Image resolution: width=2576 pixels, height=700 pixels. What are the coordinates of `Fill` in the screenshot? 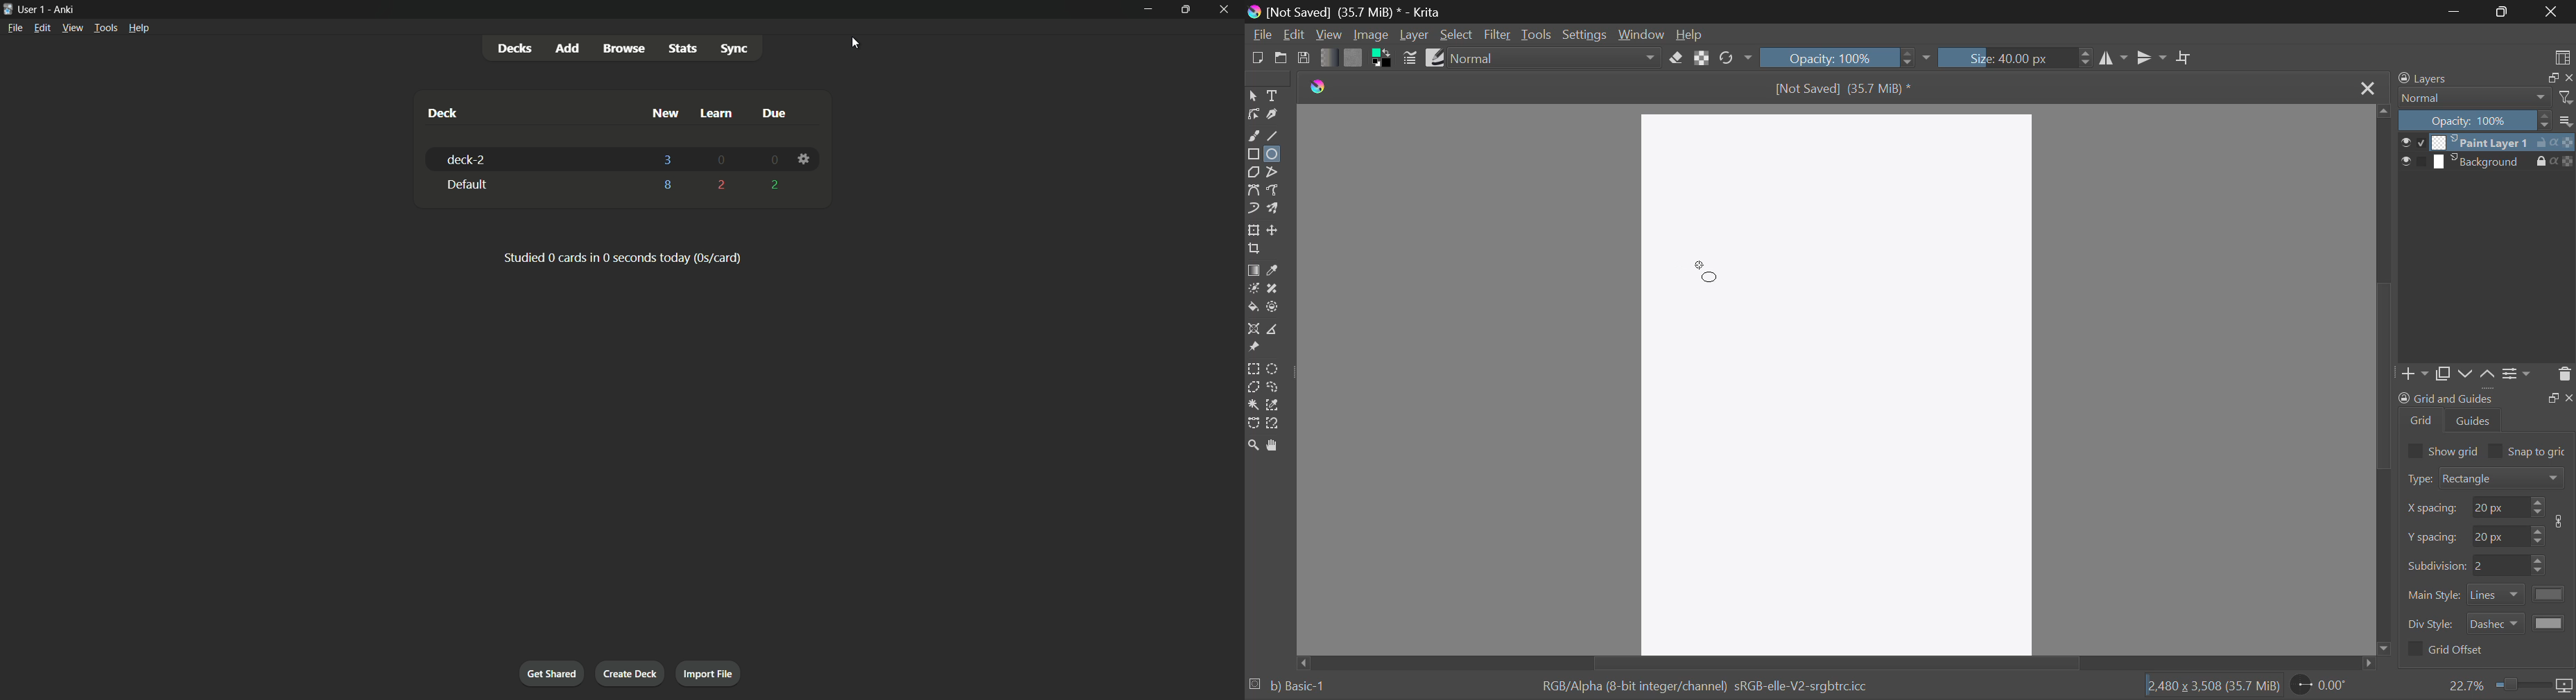 It's located at (1253, 308).